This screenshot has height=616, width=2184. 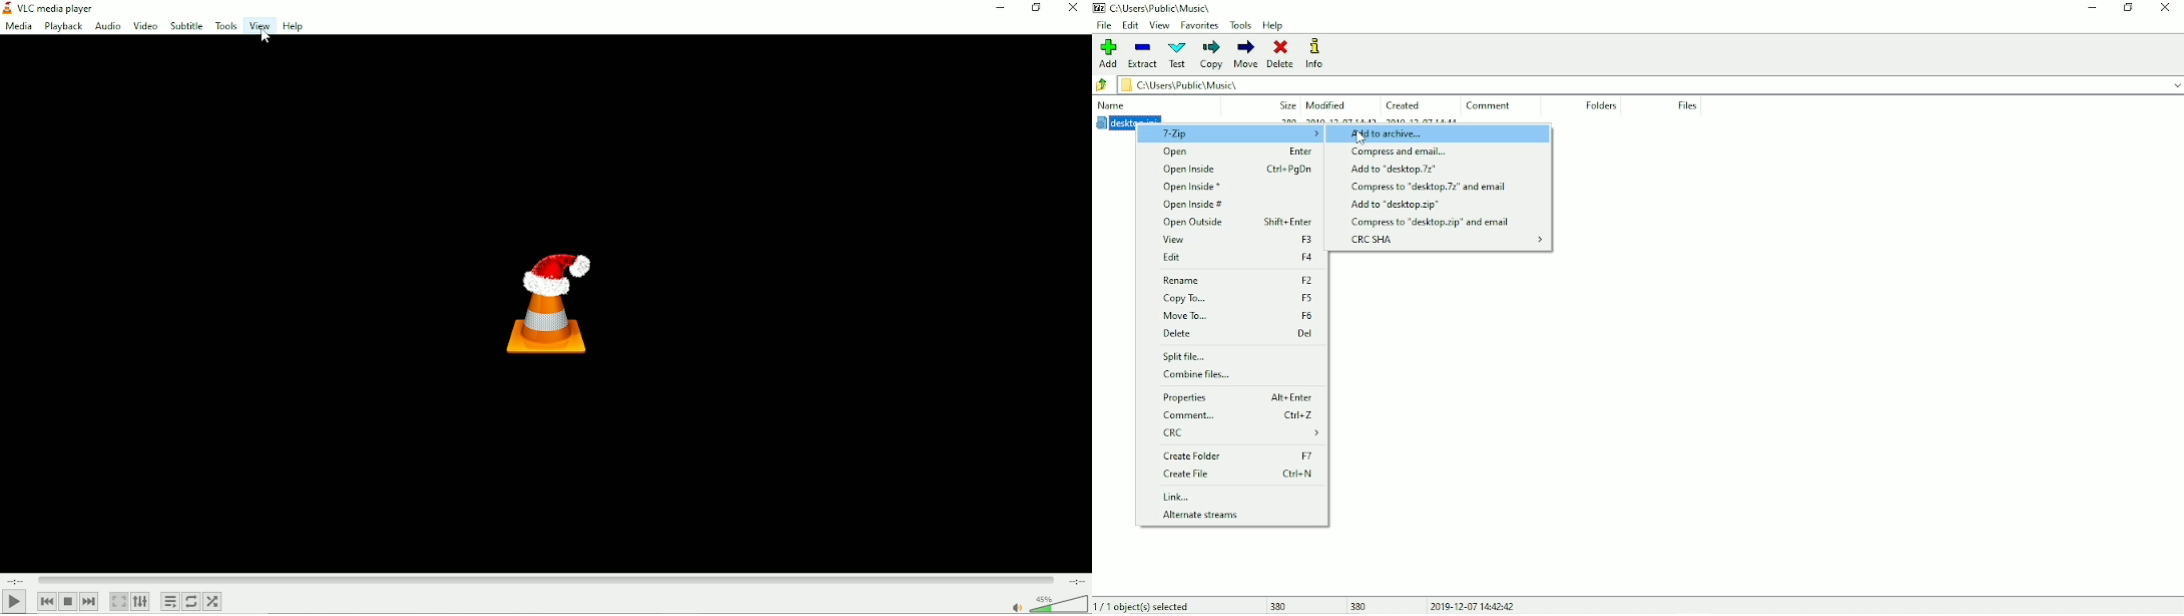 I want to click on desktop.ini, so click(x=1276, y=120).